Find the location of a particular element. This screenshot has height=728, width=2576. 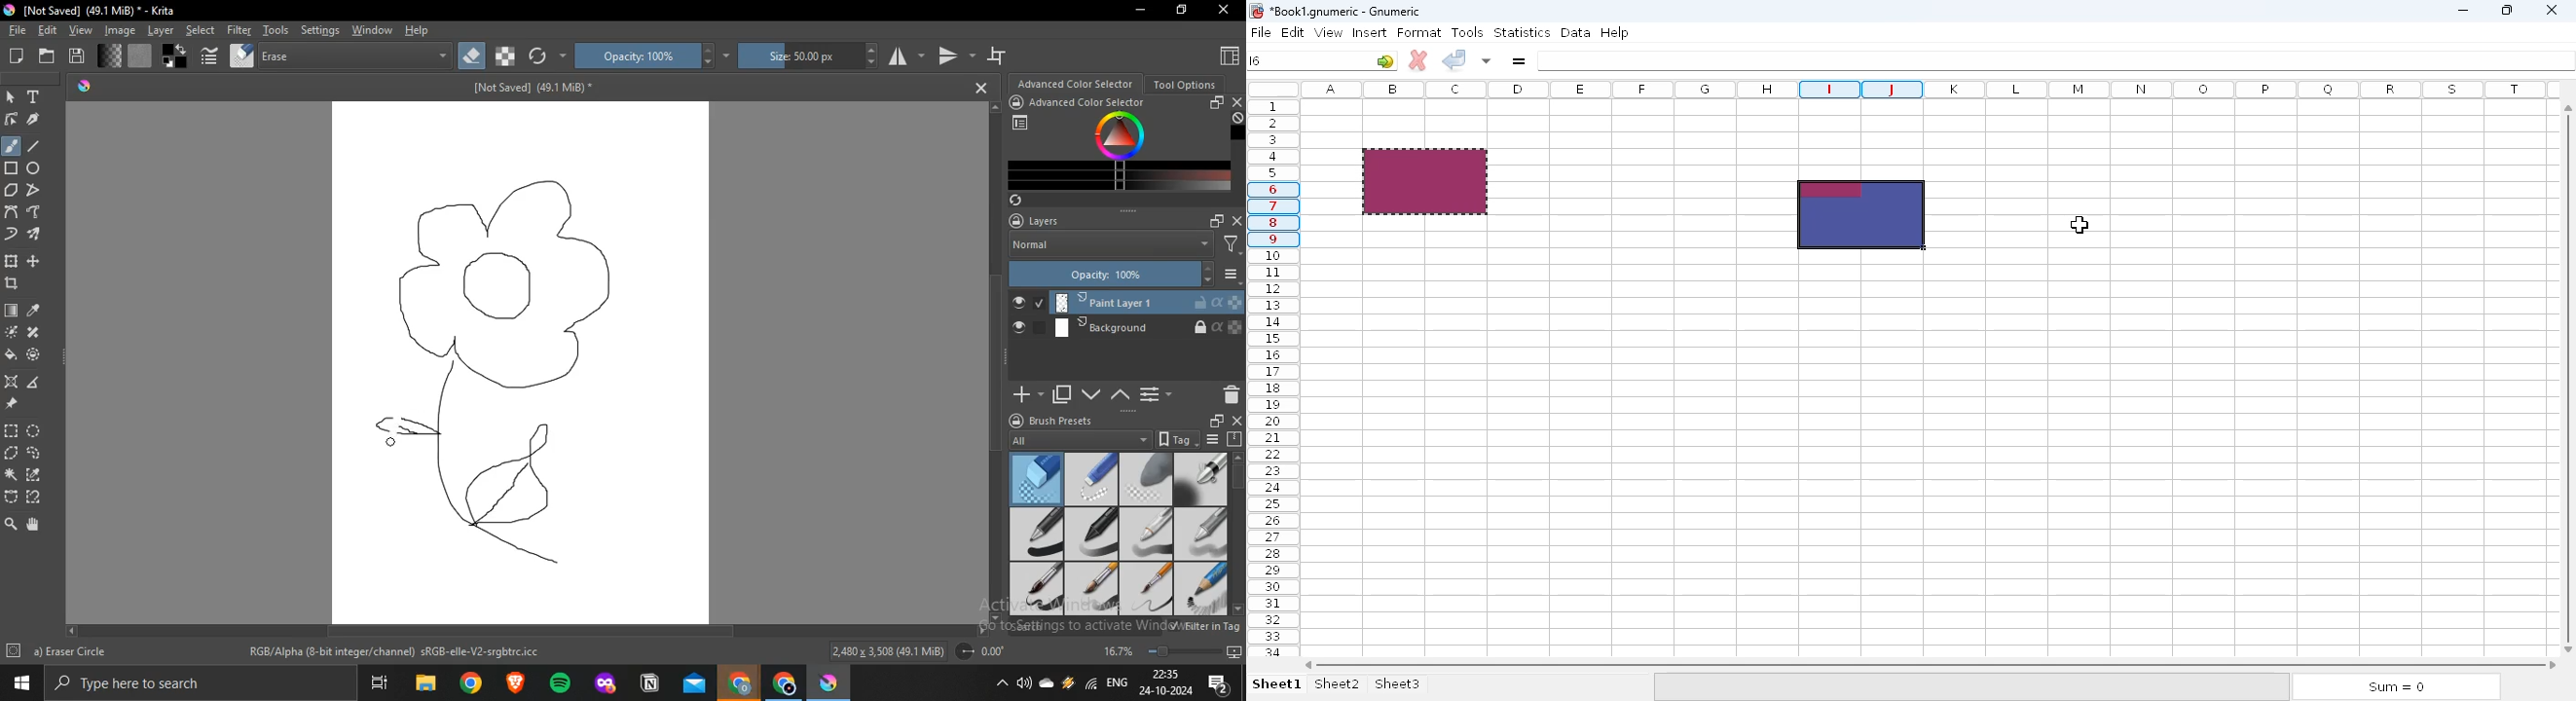

polygonal selection tool is located at coordinates (14, 453).